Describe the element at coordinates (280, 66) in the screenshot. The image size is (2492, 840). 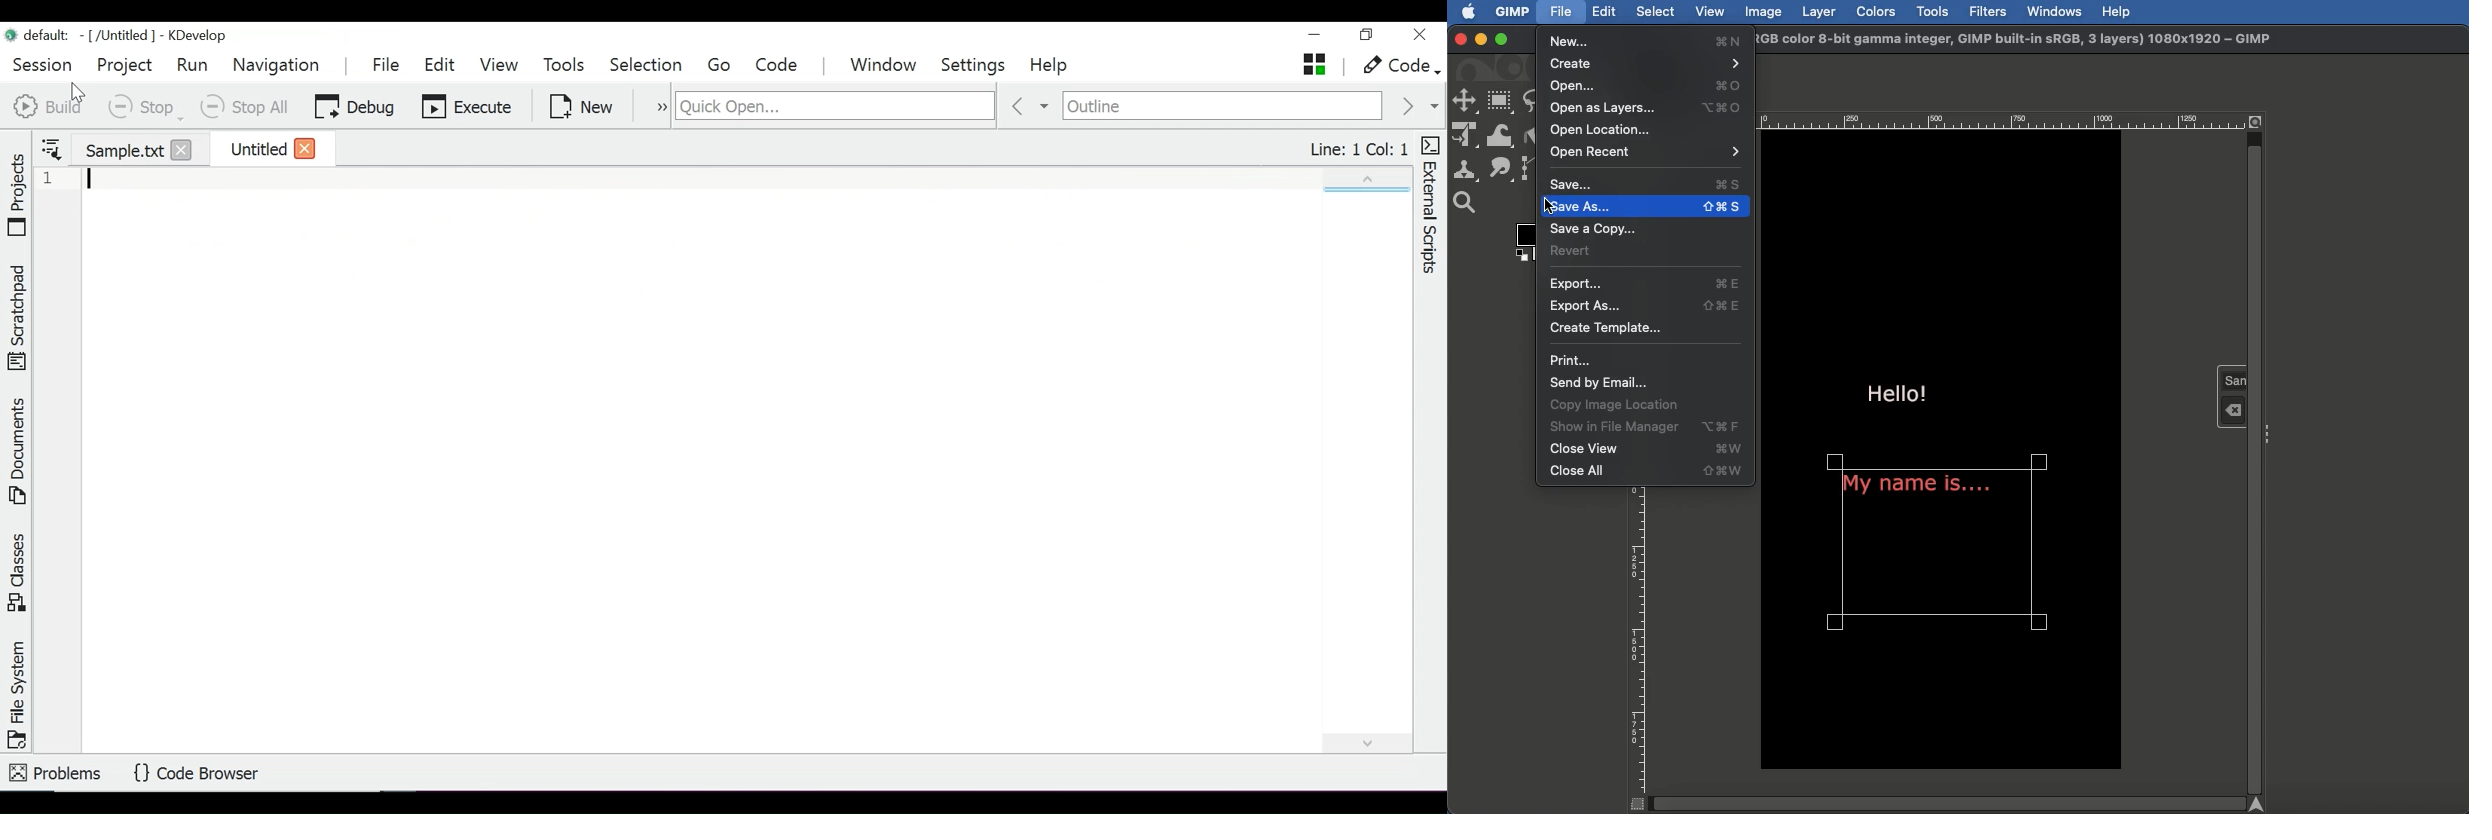
I see `Navigation` at that location.